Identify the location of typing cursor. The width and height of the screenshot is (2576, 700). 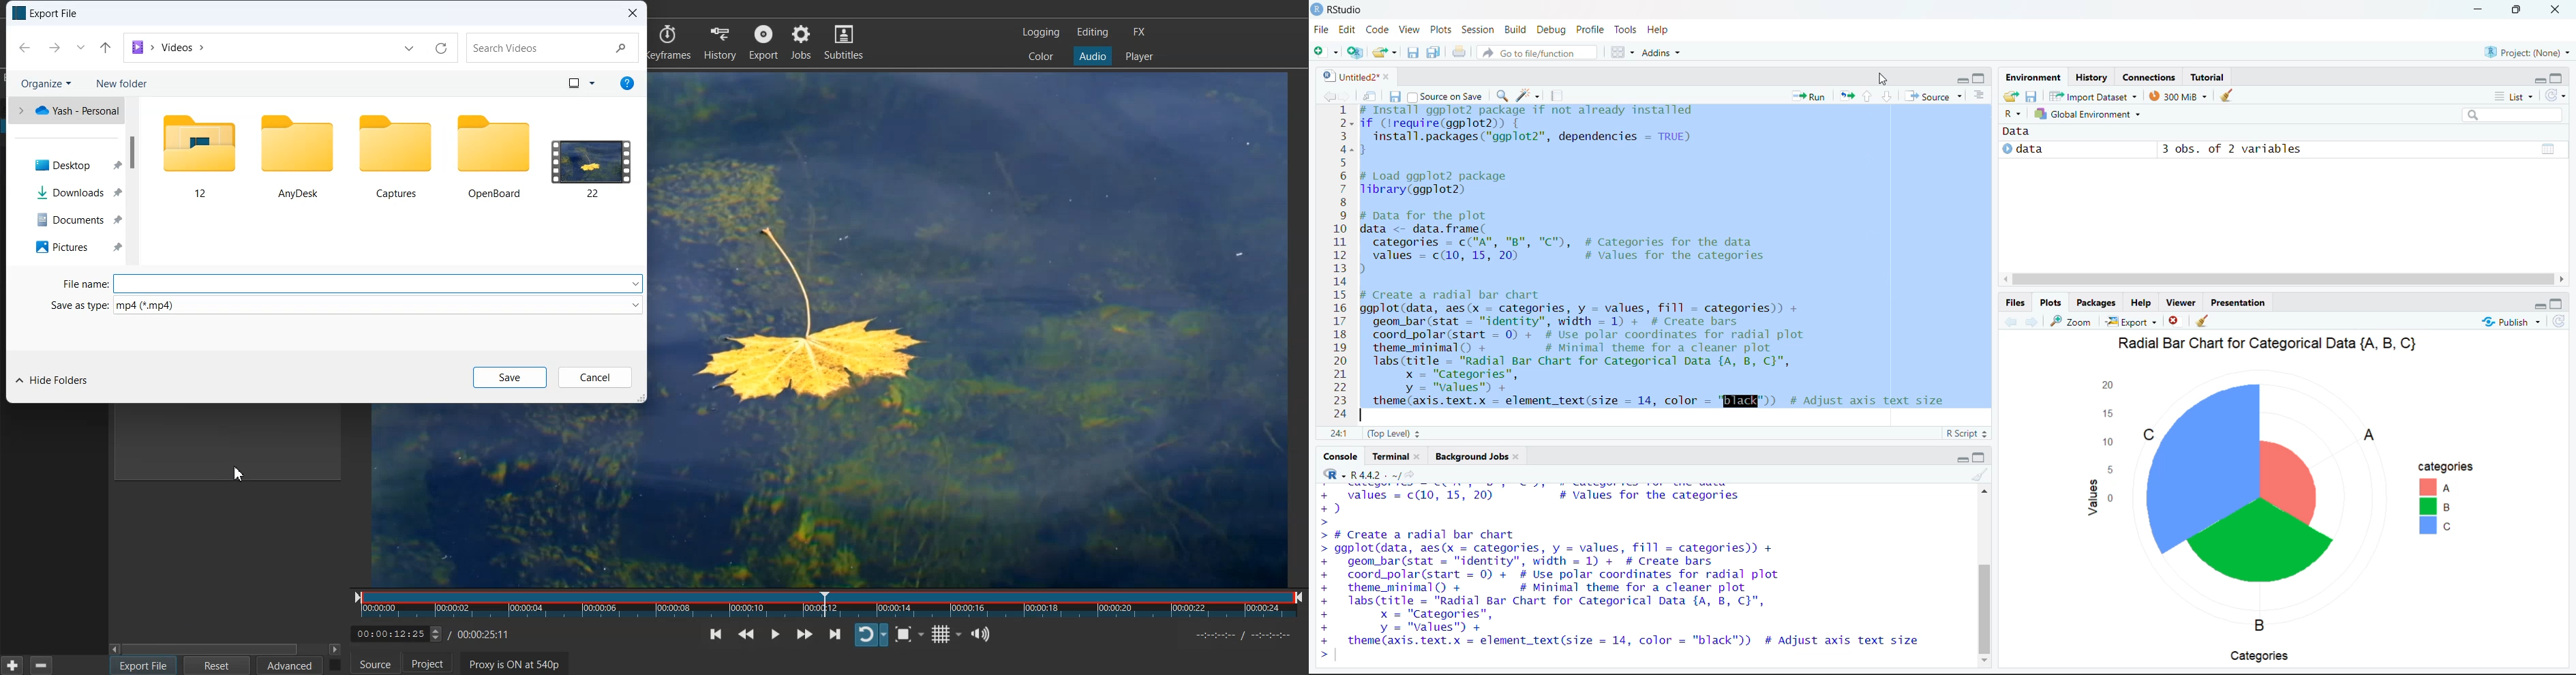
(1365, 416).